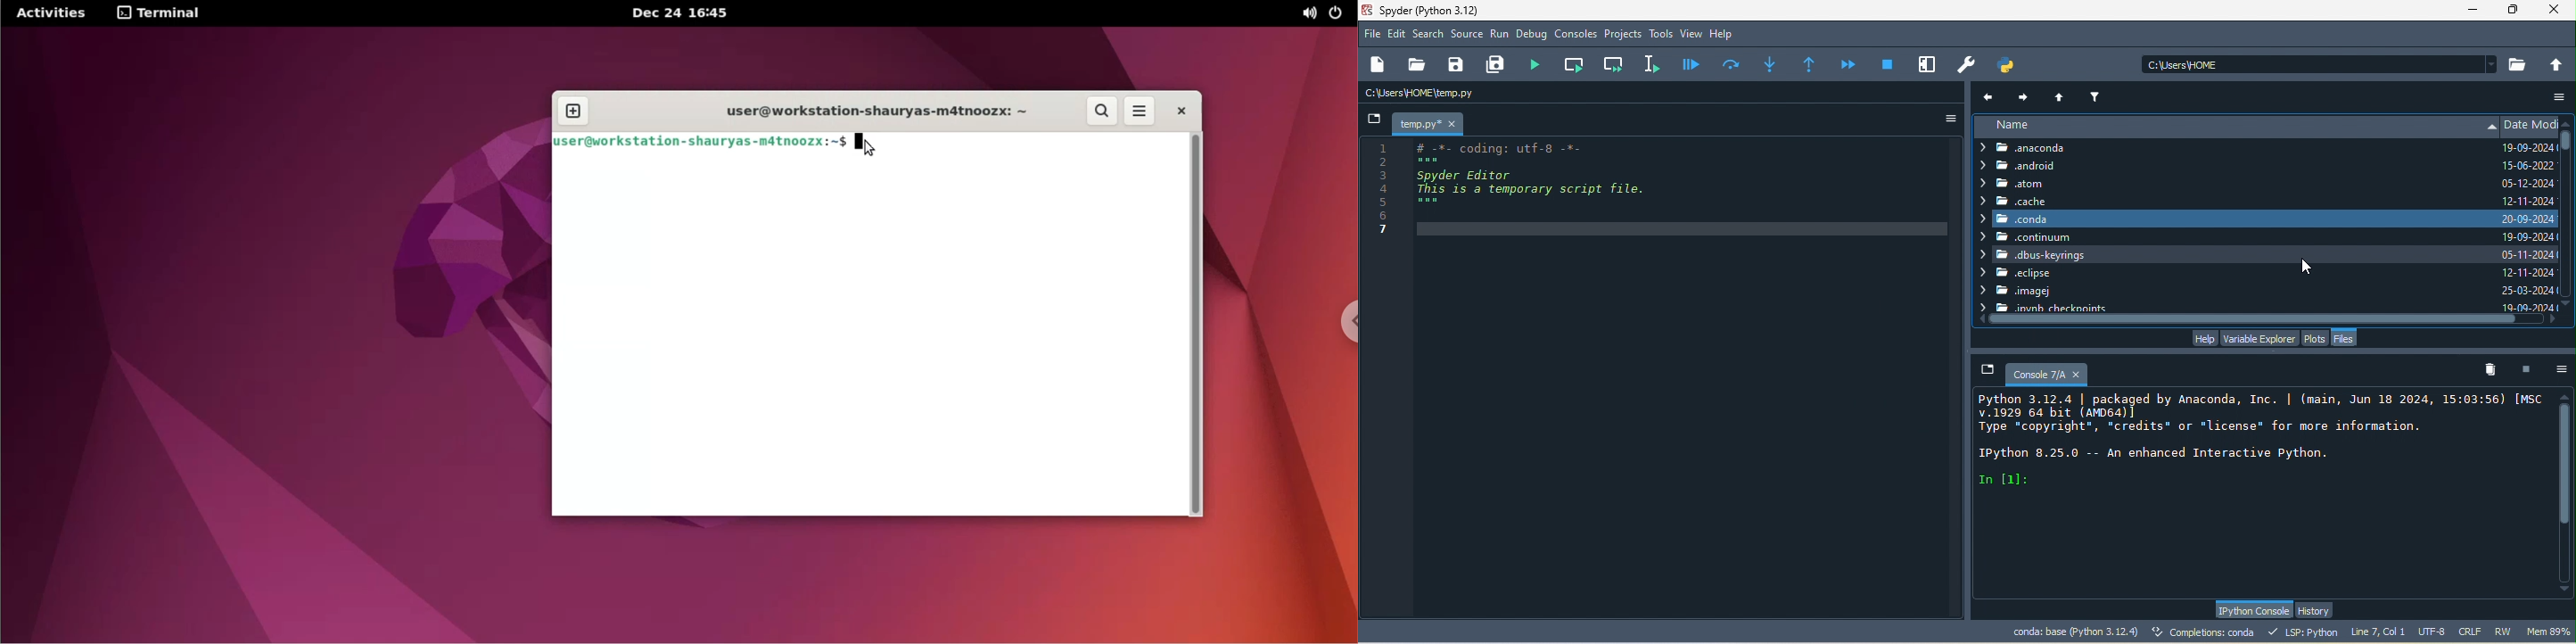 The image size is (2576, 644). What do you see at coordinates (2319, 63) in the screenshot?
I see `c\users\home` at bounding box center [2319, 63].